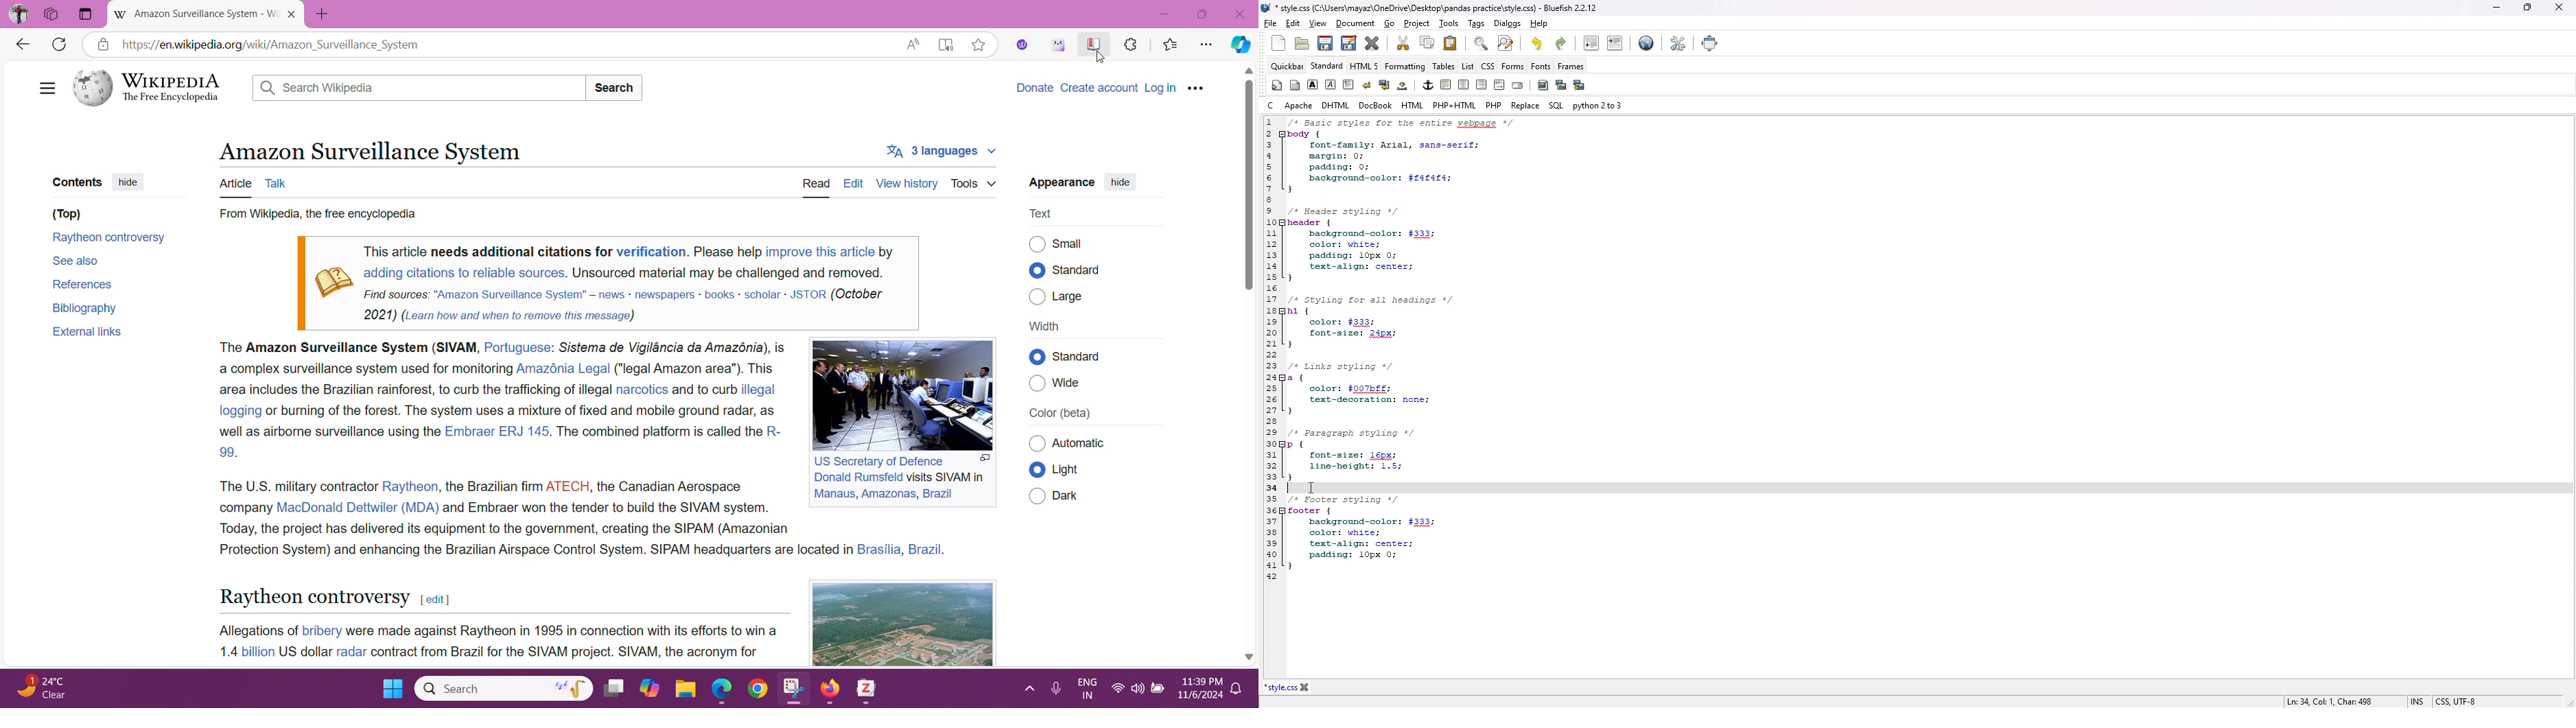 The height and width of the screenshot is (728, 2576). I want to click on Embraer ERJ 145, so click(496, 431).